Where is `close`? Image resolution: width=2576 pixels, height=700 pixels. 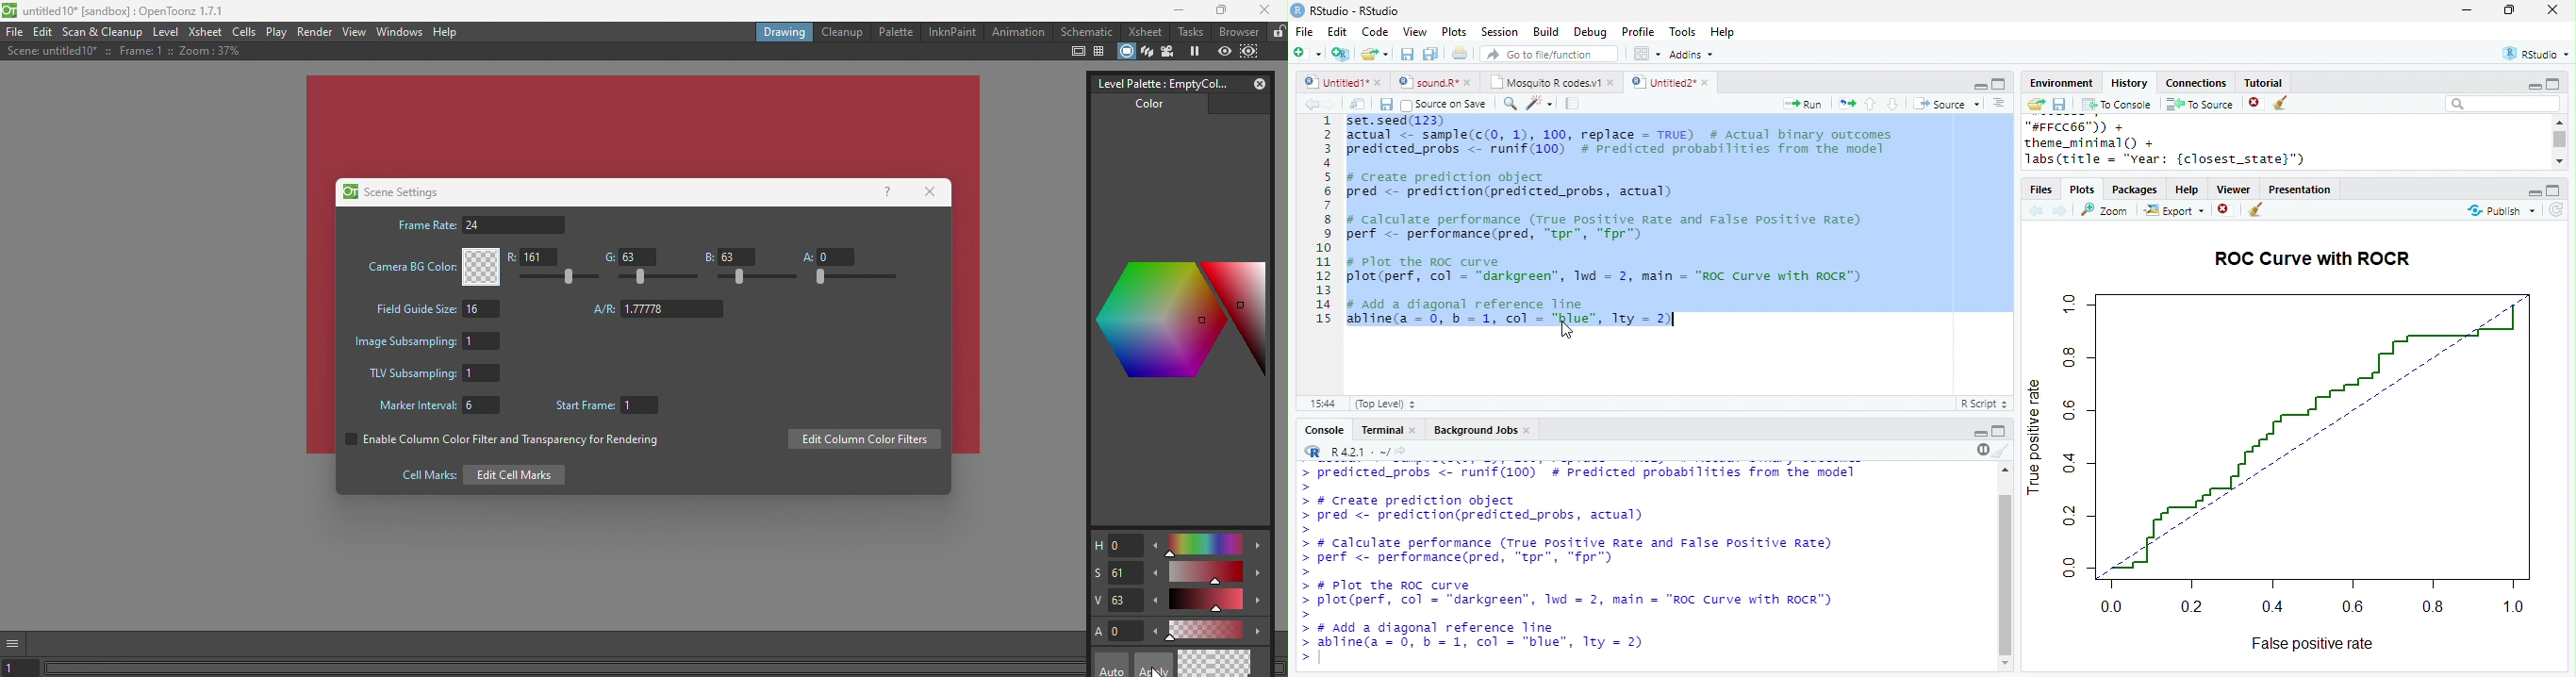
close is located at coordinates (1708, 83).